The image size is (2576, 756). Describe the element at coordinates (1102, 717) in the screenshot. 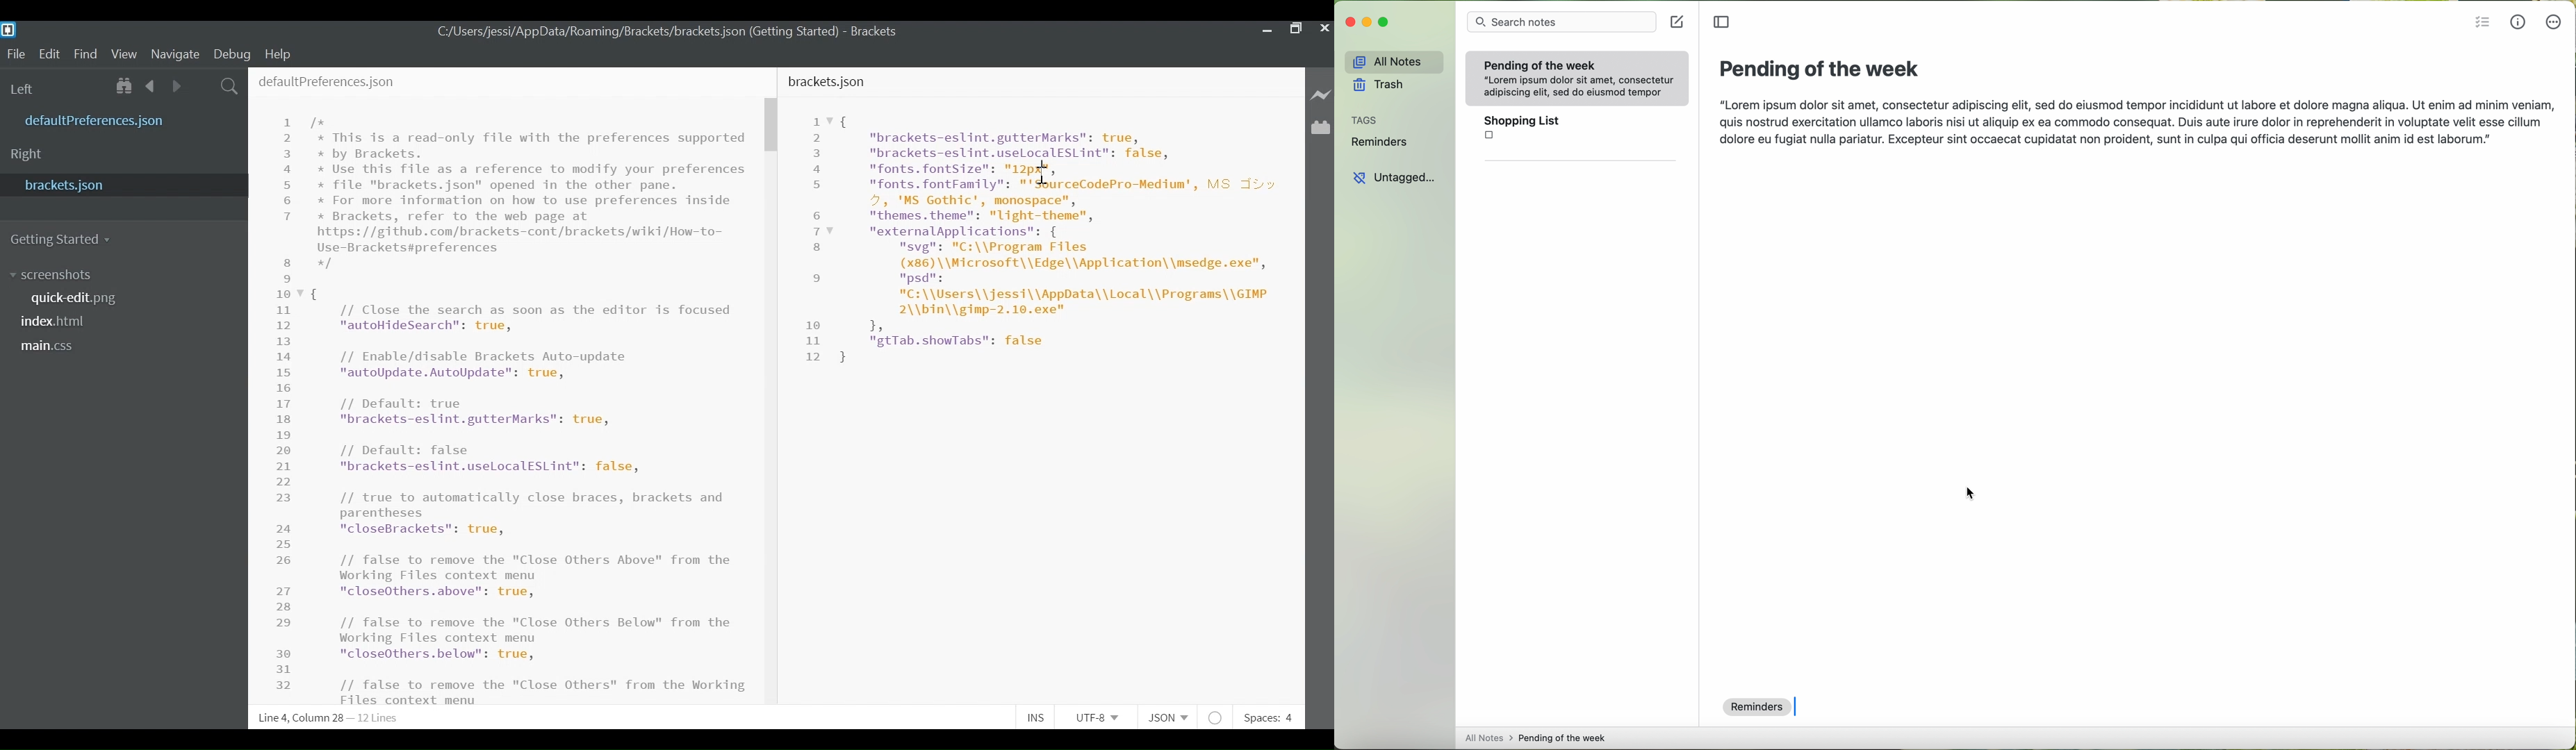

I see `UTF -8` at that location.